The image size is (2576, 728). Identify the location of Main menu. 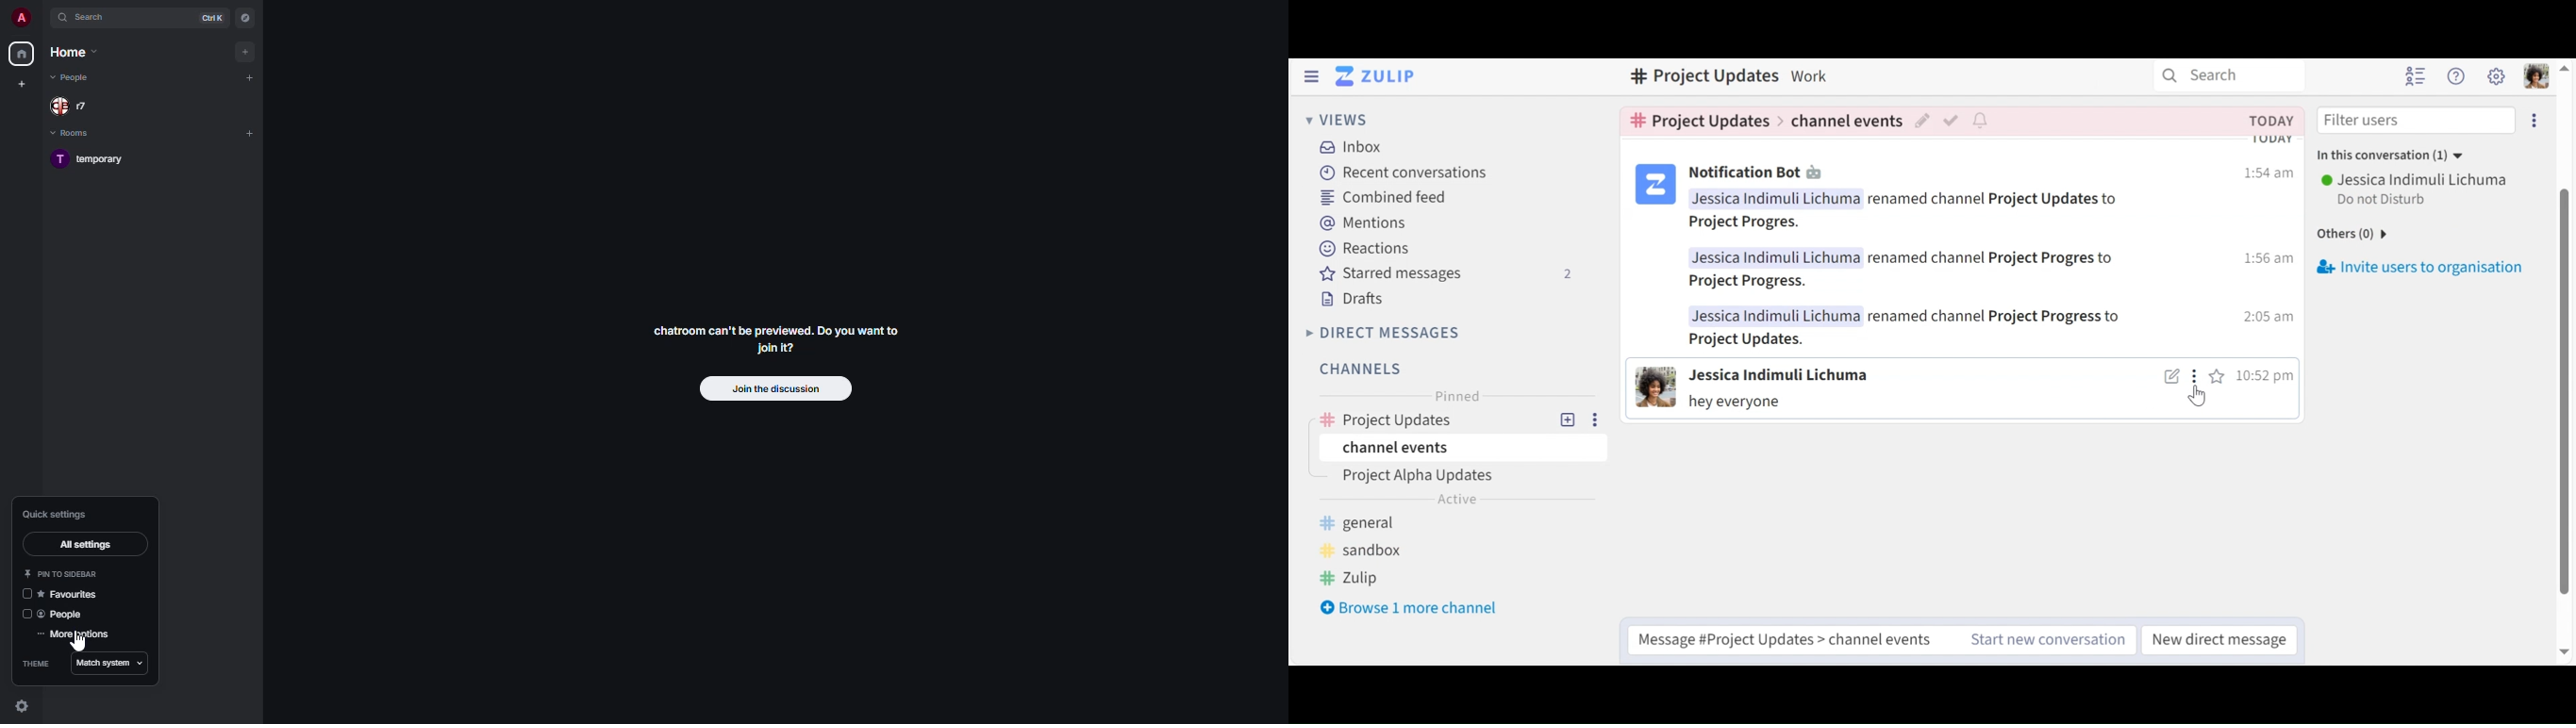
(2498, 78).